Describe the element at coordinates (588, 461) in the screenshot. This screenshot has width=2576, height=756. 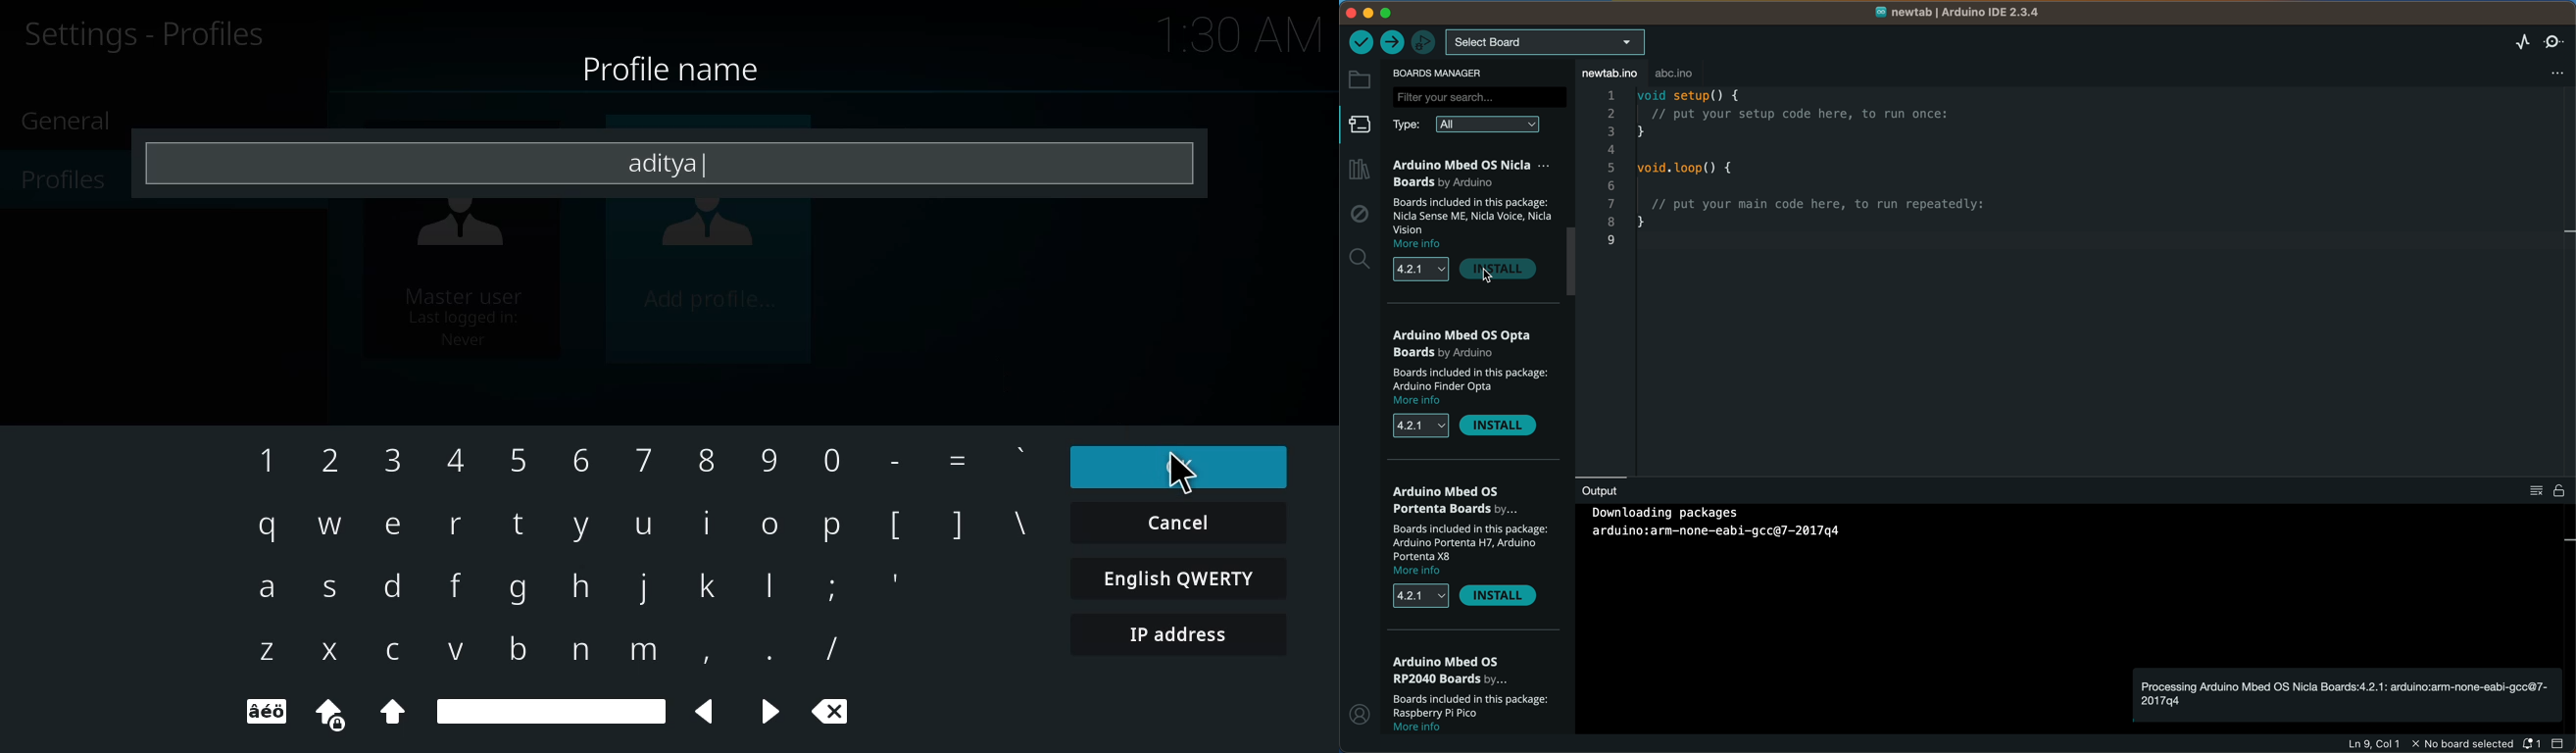
I see `6` at that location.